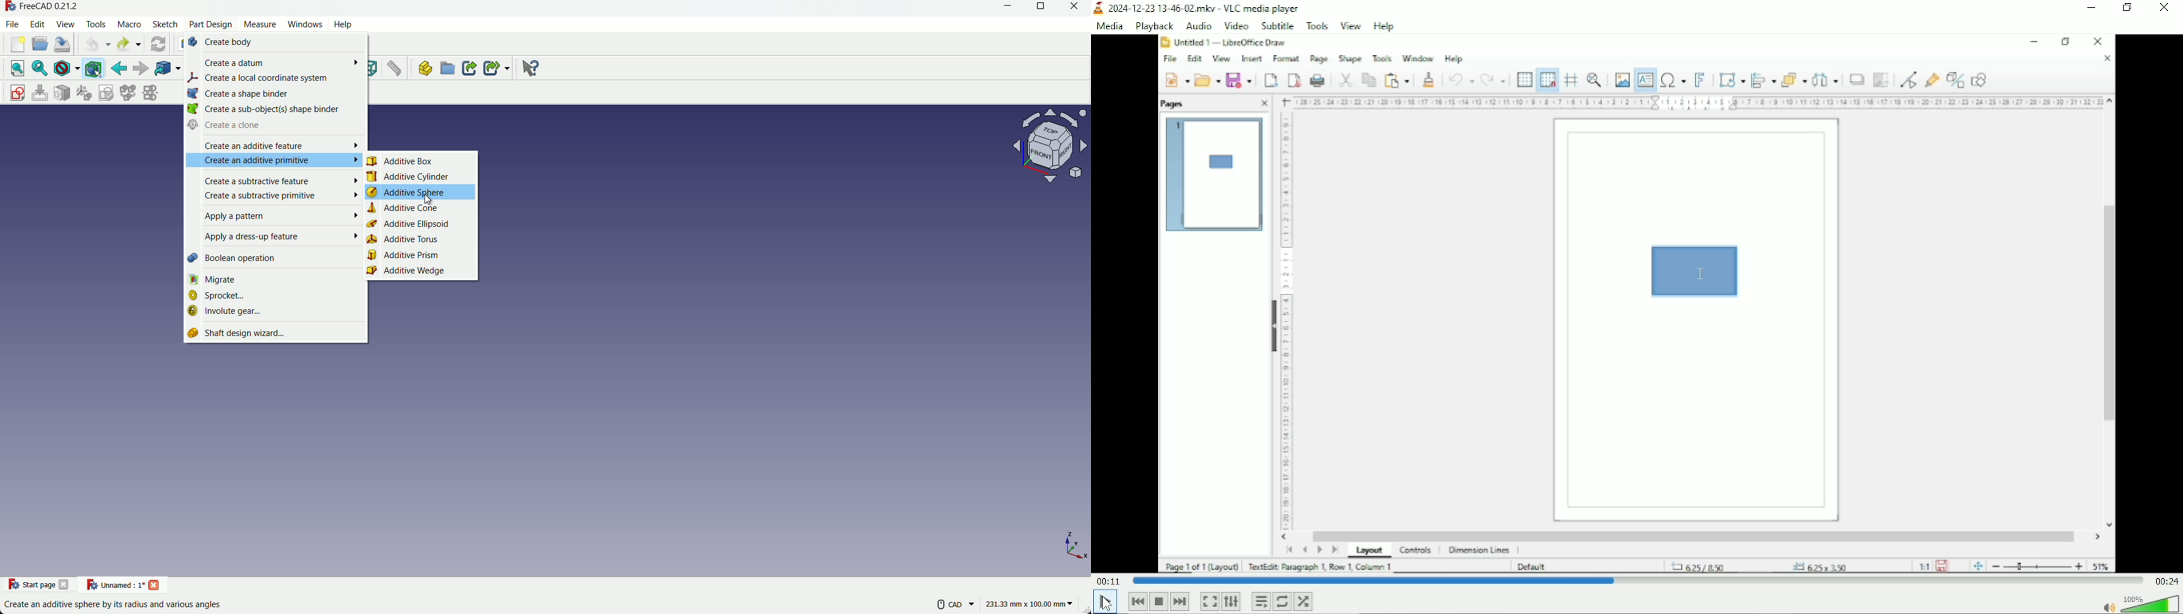 The width and height of the screenshot is (2184, 616). What do you see at coordinates (92, 45) in the screenshot?
I see `undo` at bounding box center [92, 45].